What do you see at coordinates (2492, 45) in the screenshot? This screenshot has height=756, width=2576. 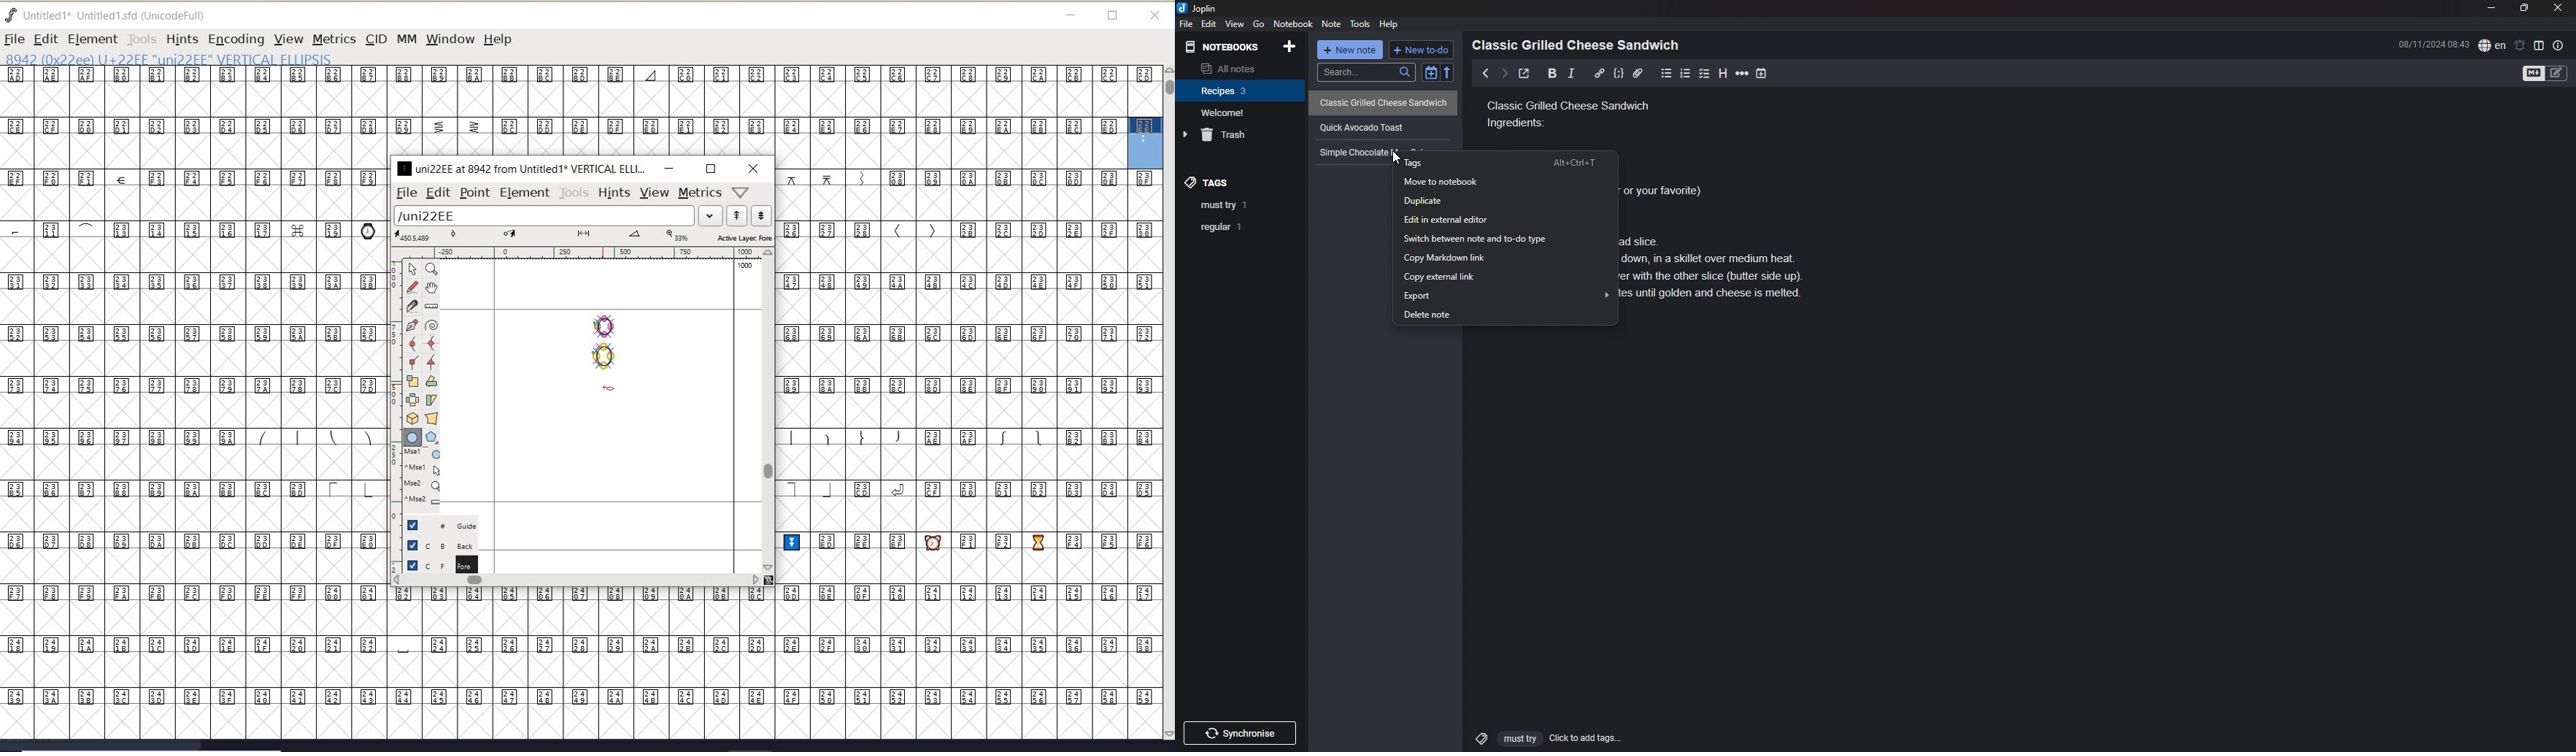 I see `spell check` at bounding box center [2492, 45].